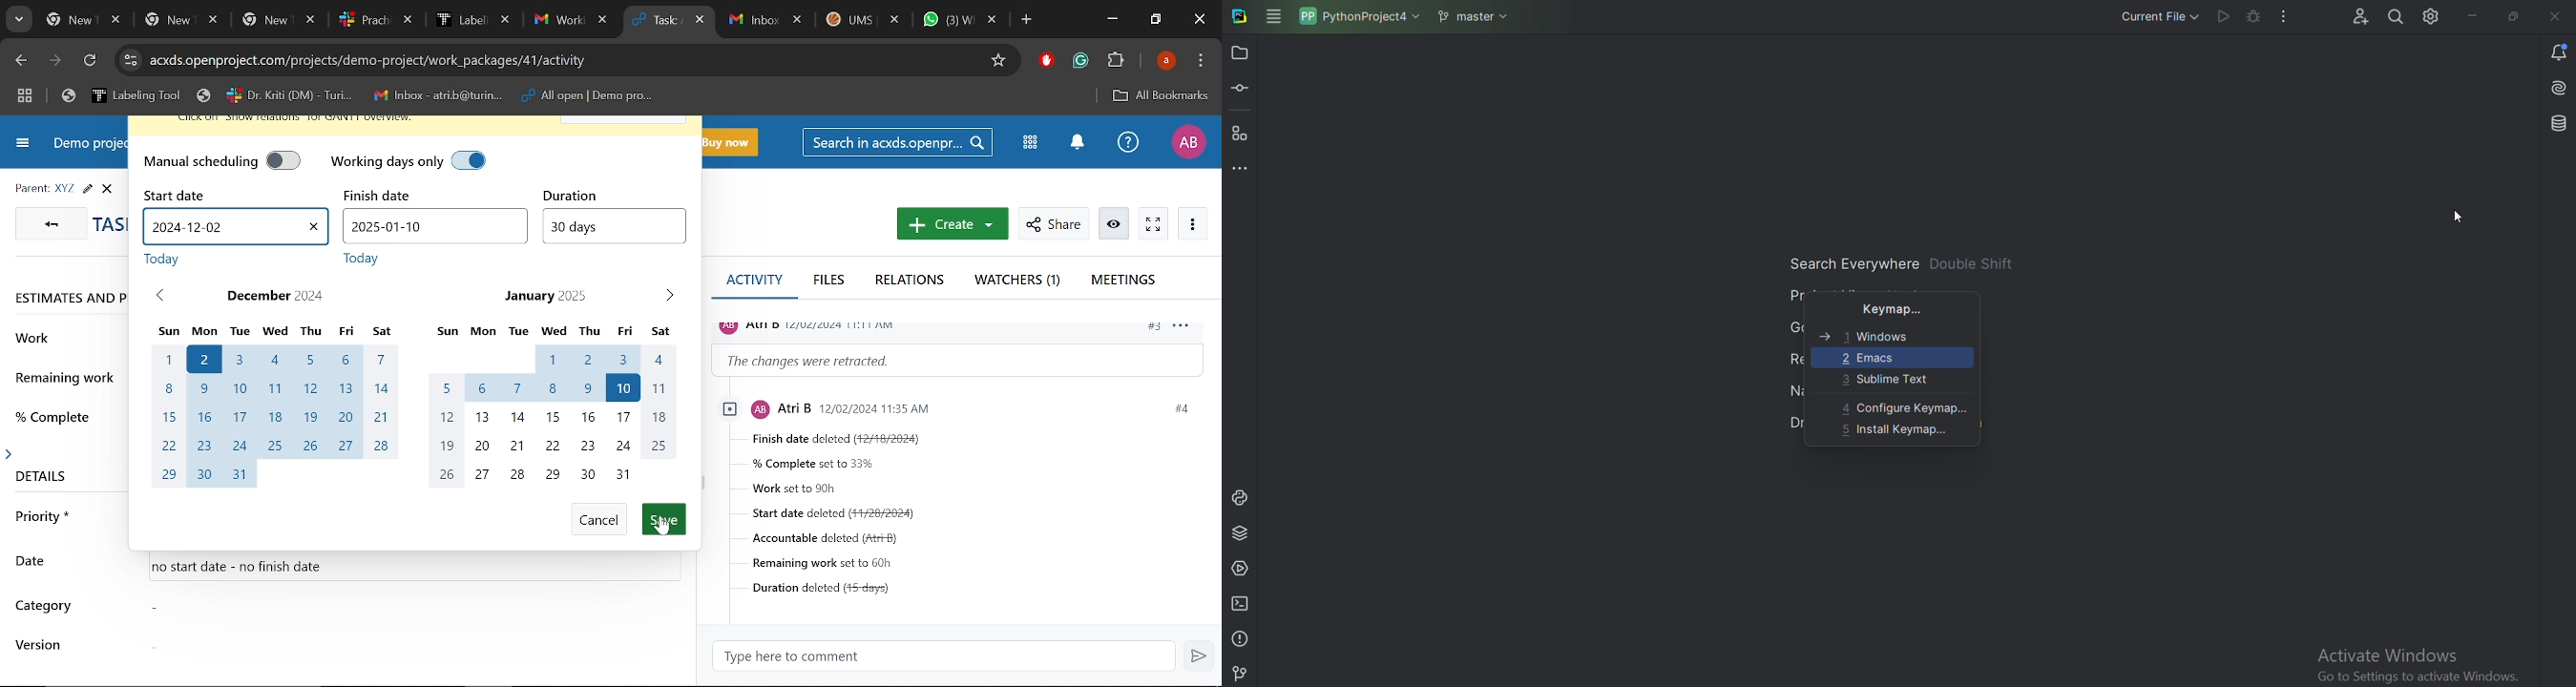  Describe the element at coordinates (286, 158) in the screenshot. I see `manual scheduling off` at that location.